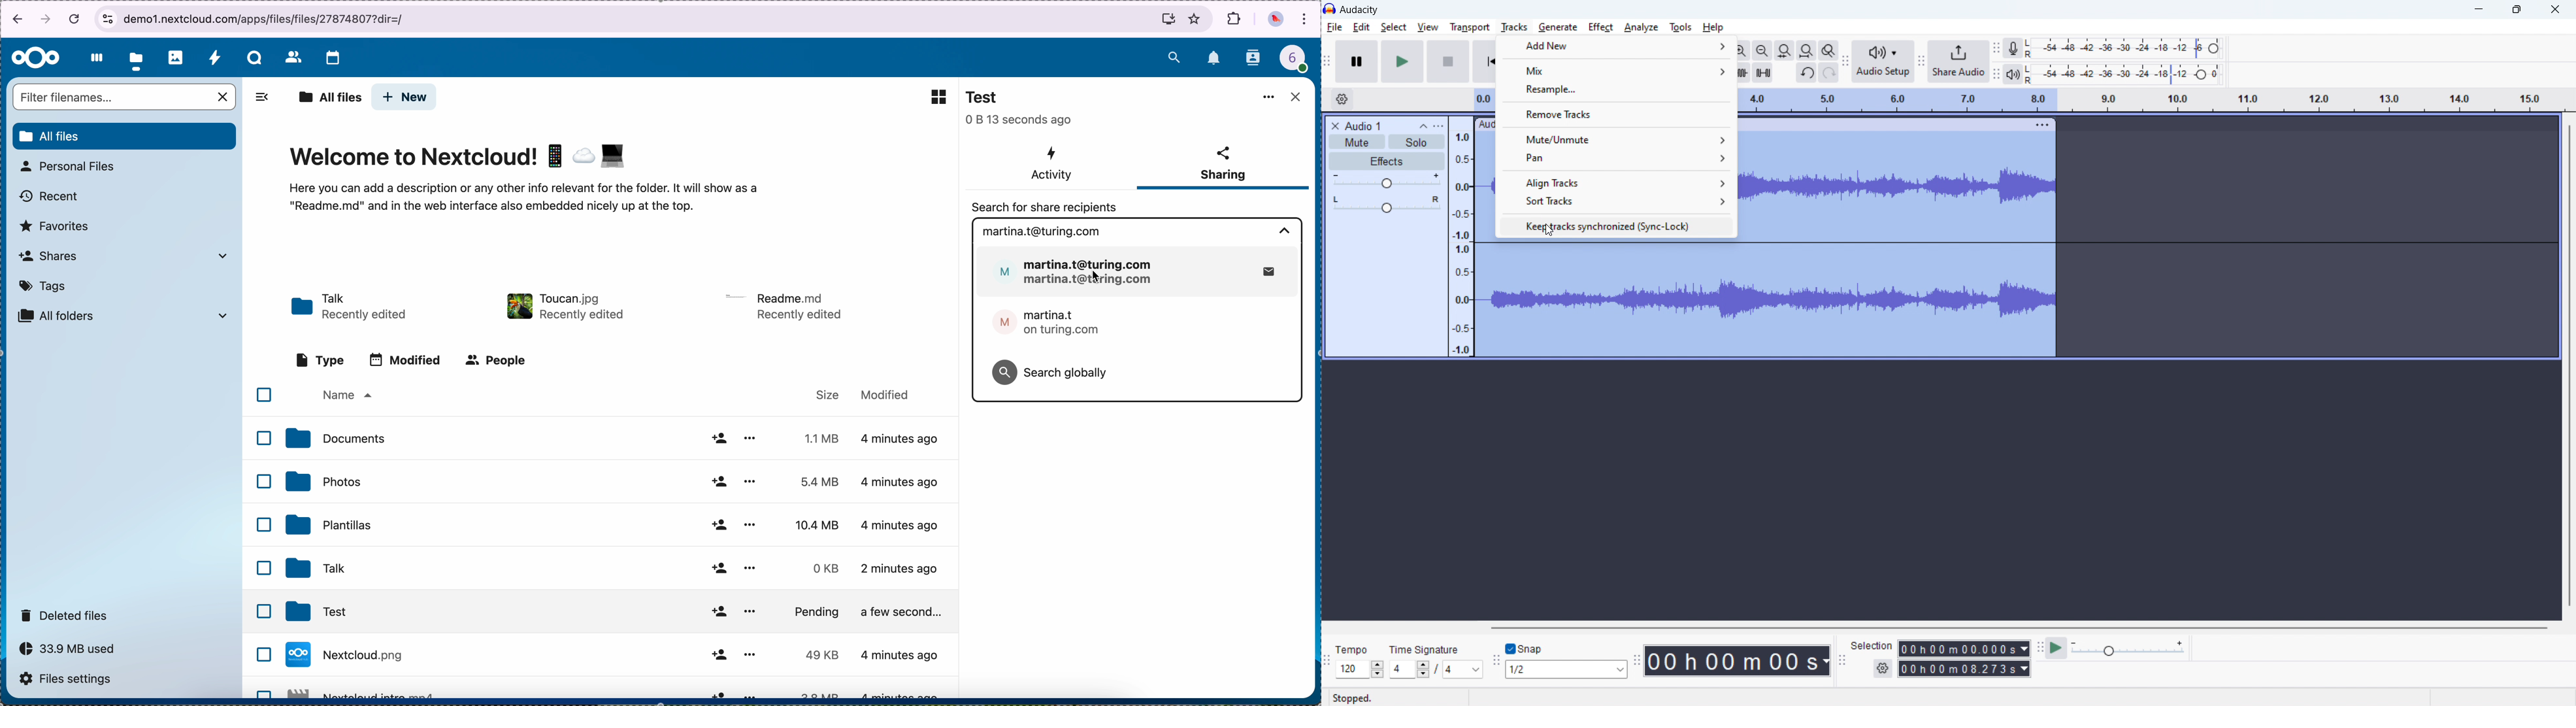 The height and width of the screenshot is (728, 2576). I want to click on audio setup toolbar, so click(1846, 61).